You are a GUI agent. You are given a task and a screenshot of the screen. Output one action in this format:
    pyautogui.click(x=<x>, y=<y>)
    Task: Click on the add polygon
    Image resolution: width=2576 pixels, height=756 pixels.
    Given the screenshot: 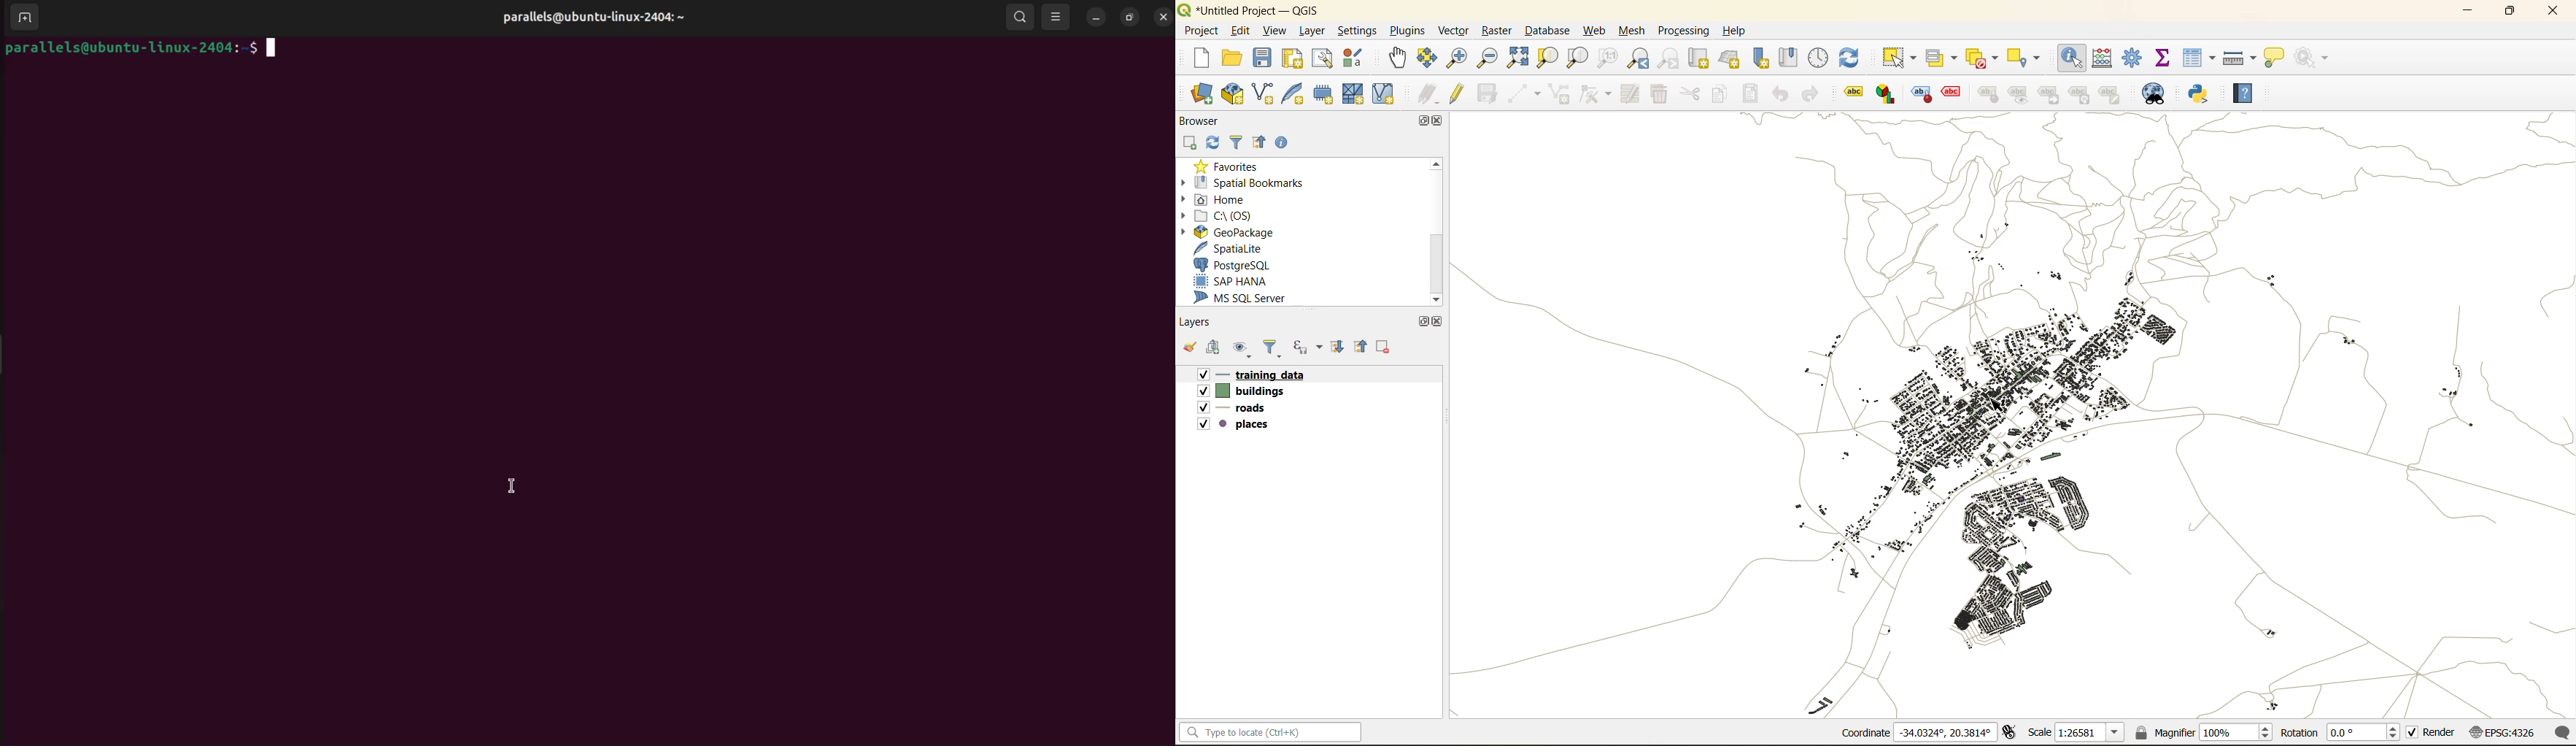 What is the action you would take?
    pyautogui.click(x=1561, y=98)
    